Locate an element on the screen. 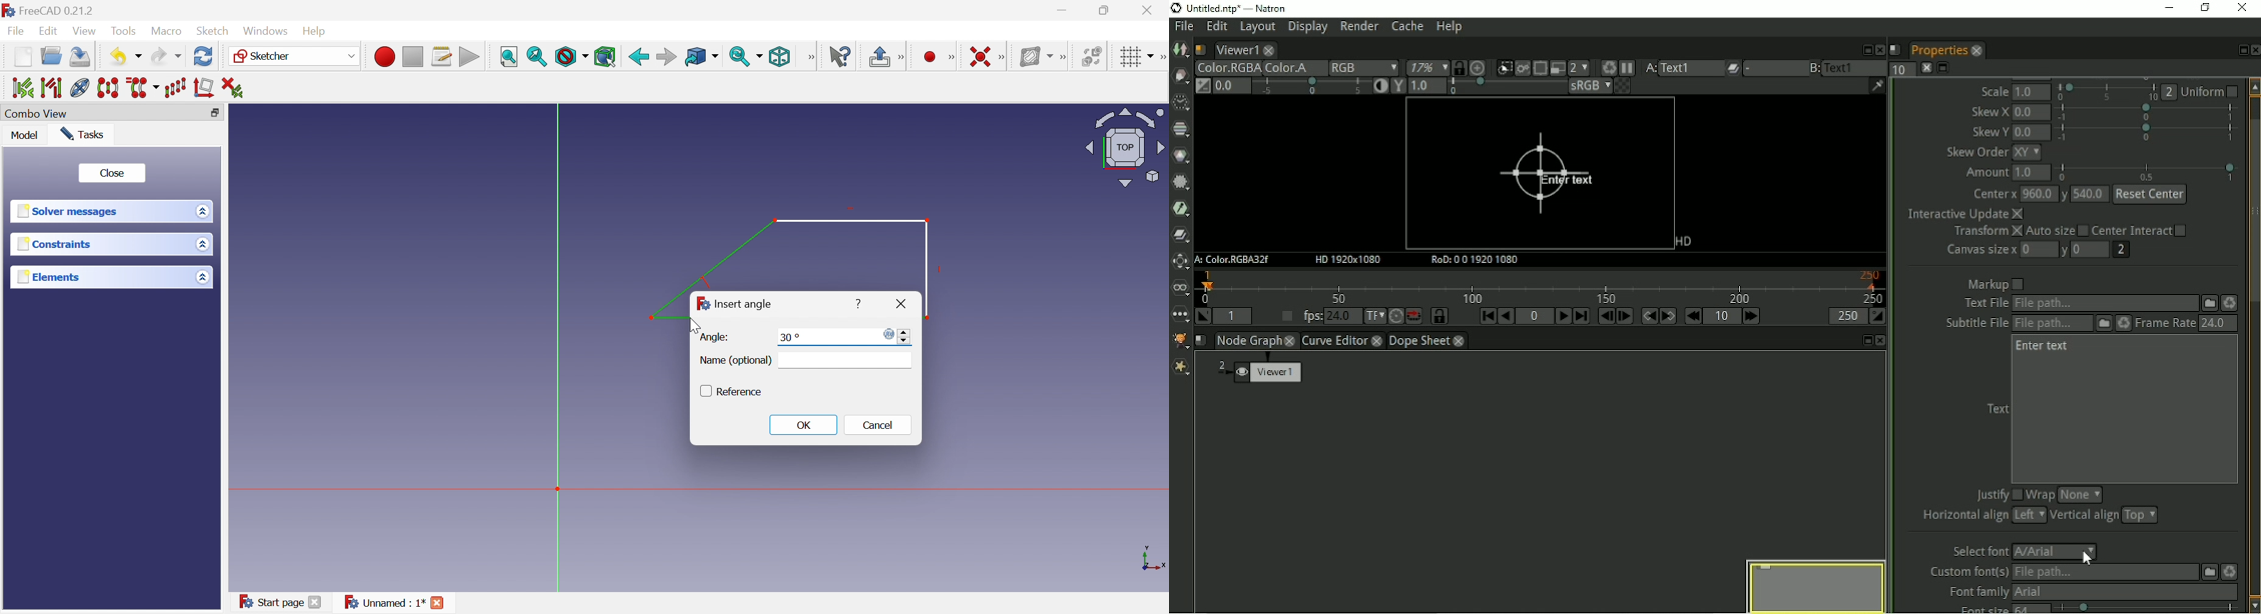 The height and width of the screenshot is (616, 2268). Fit selection is located at coordinates (538, 58).